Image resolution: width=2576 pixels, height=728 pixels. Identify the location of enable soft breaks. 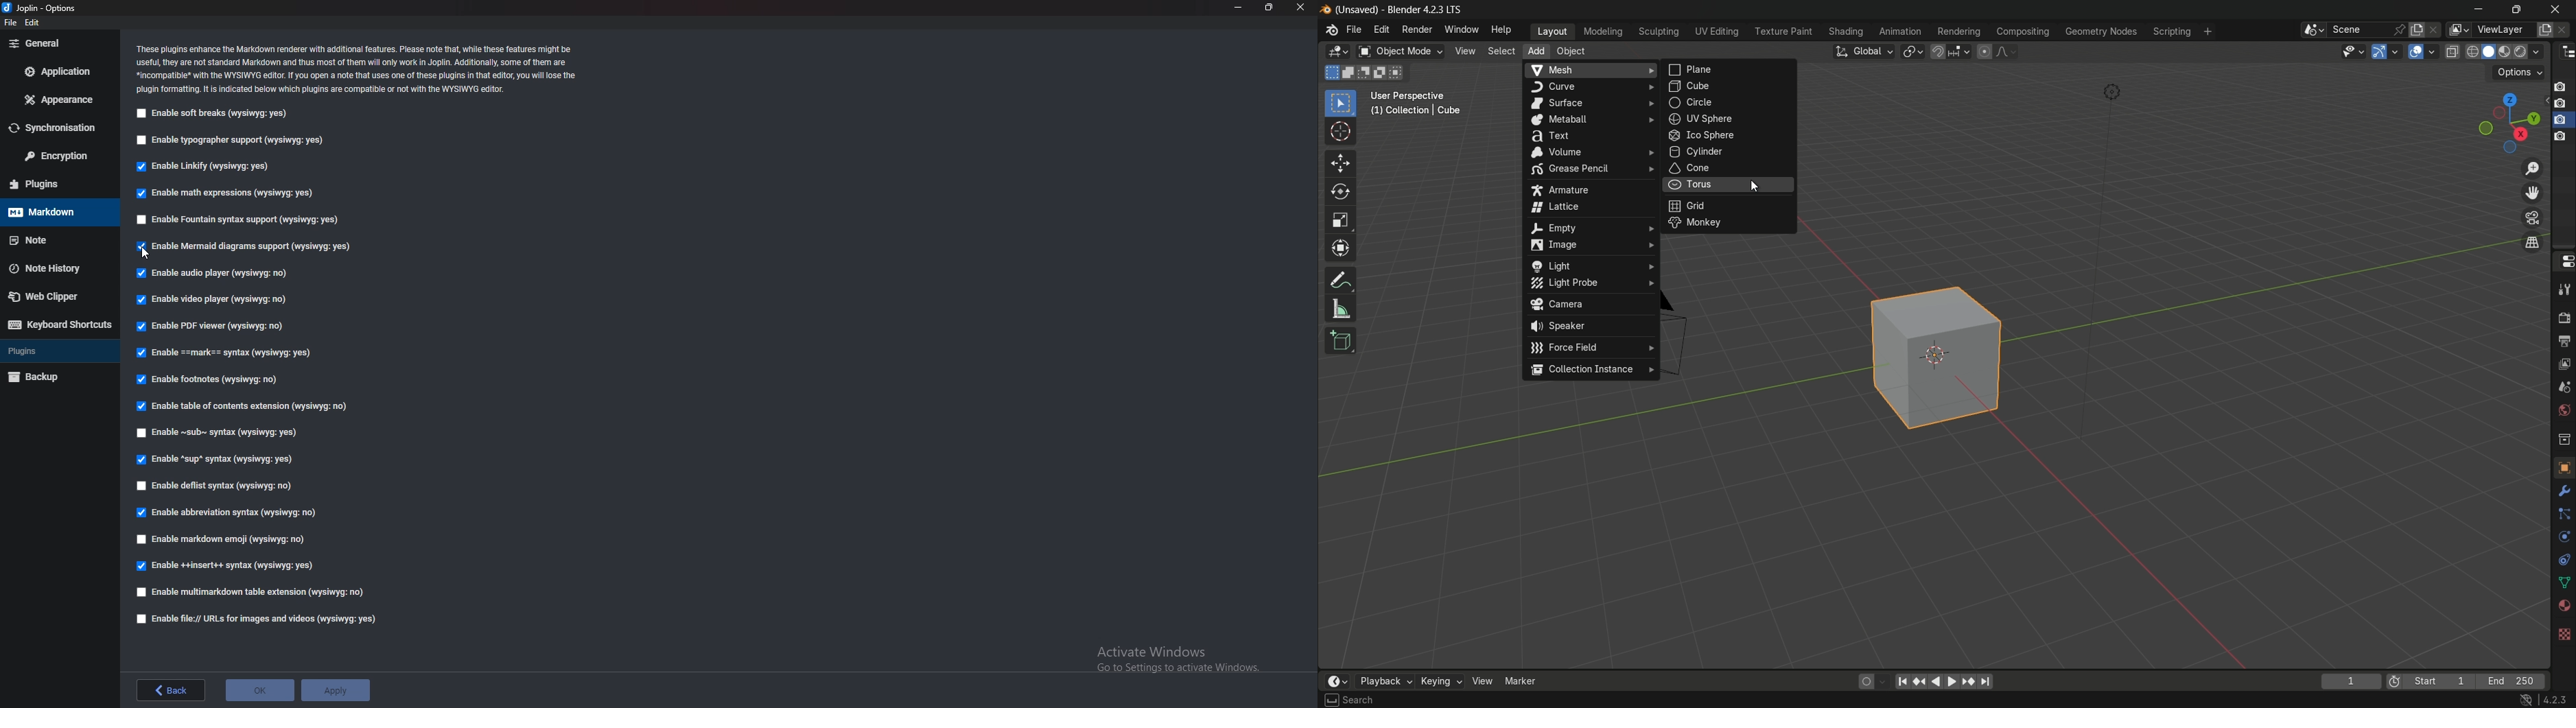
(216, 113).